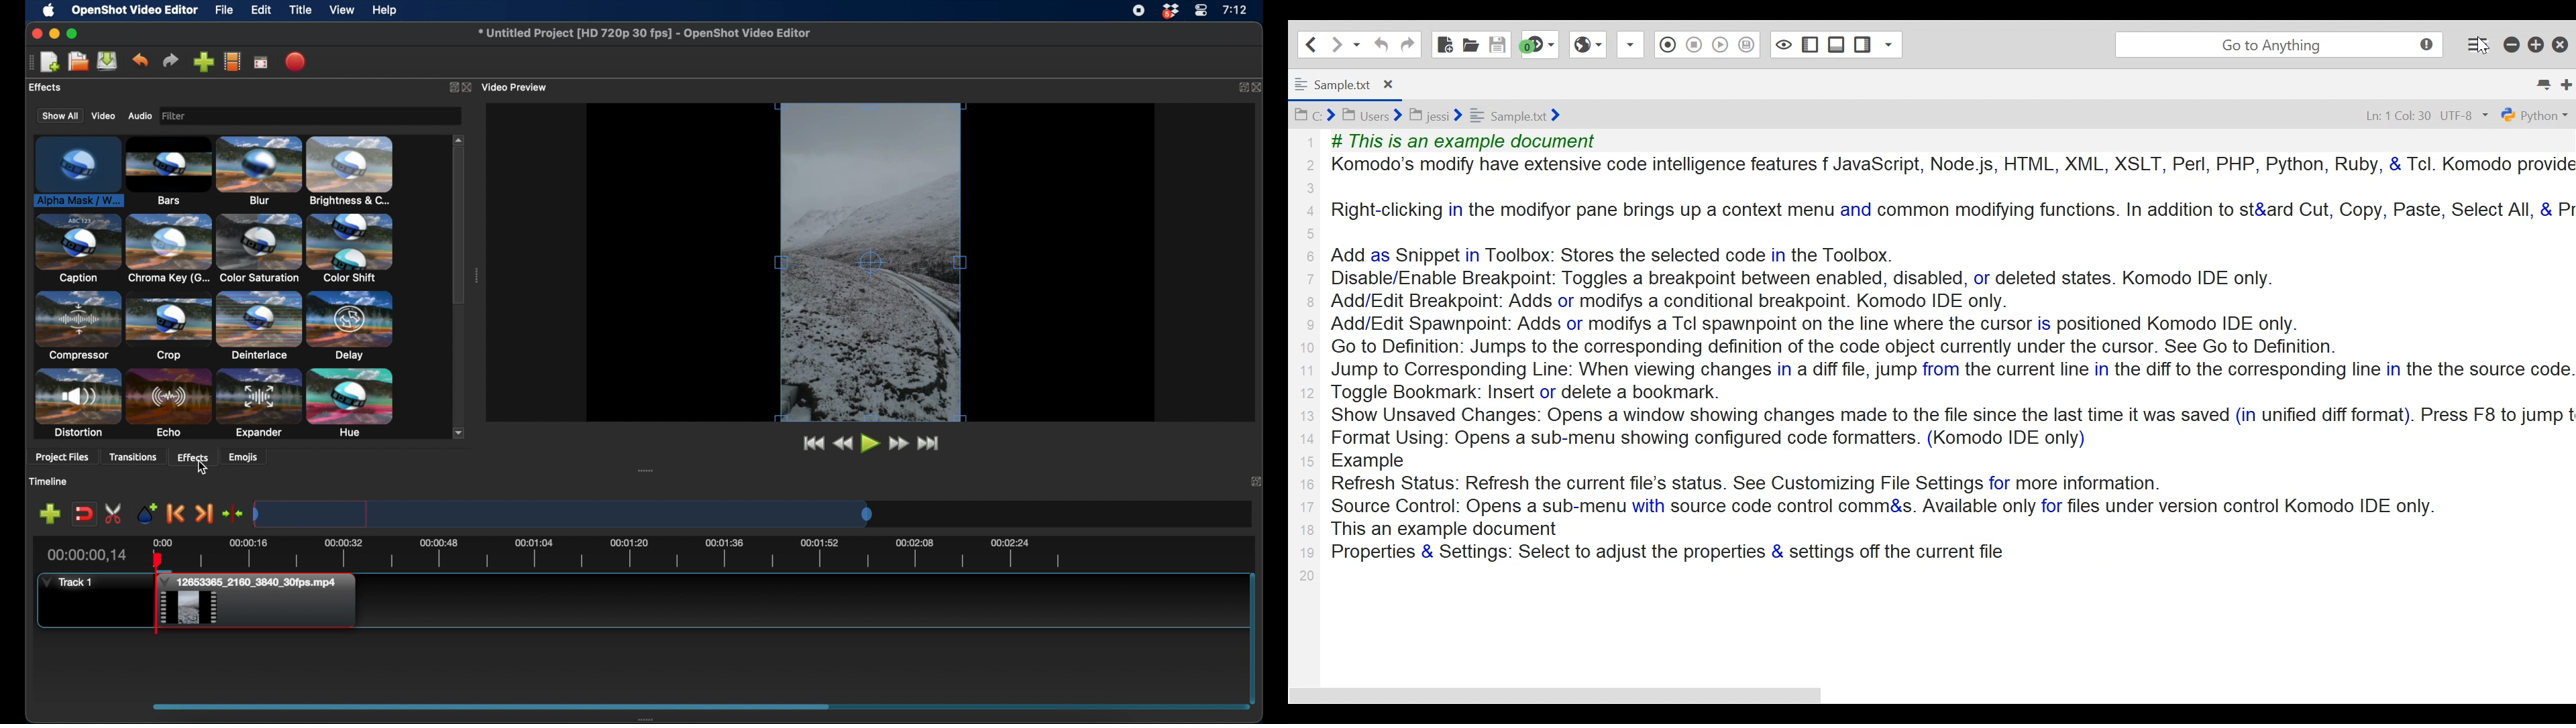 Image resolution: width=2576 pixels, height=728 pixels. Describe the element at coordinates (491, 705) in the screenshot. I see `drag handle` at that location.